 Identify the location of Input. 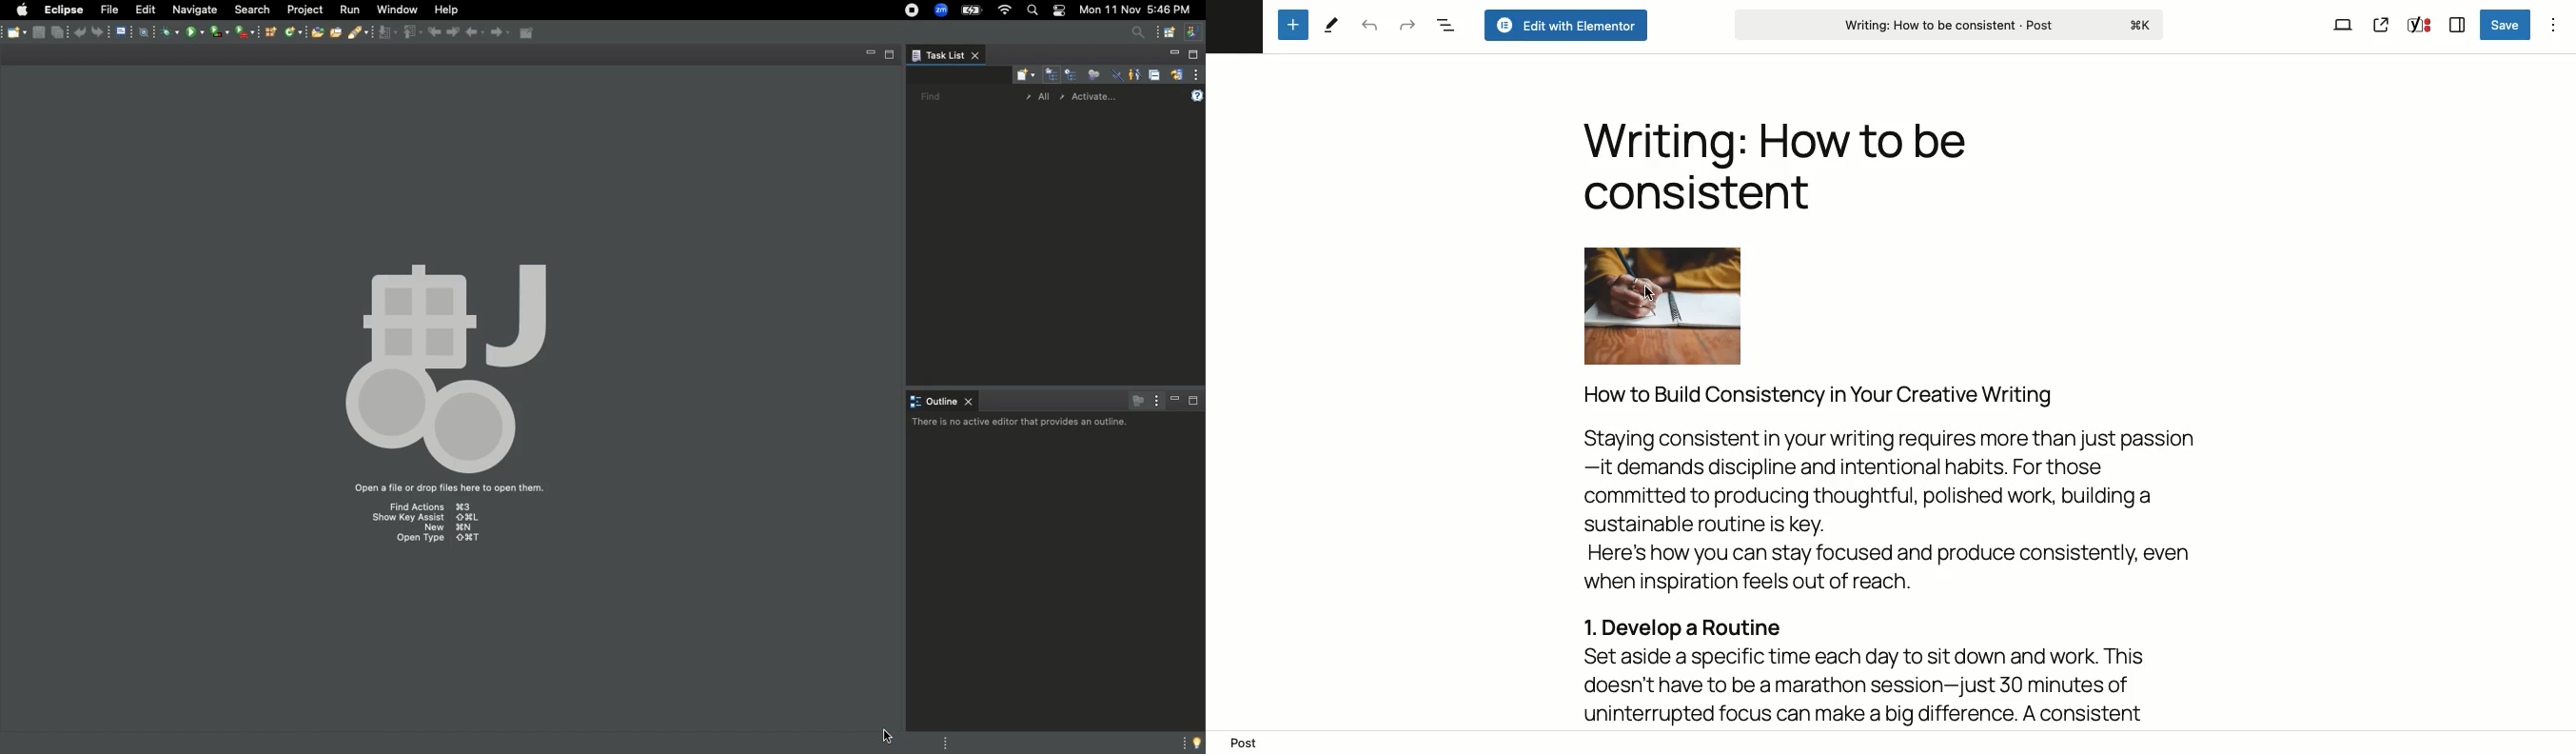
(412, 33).